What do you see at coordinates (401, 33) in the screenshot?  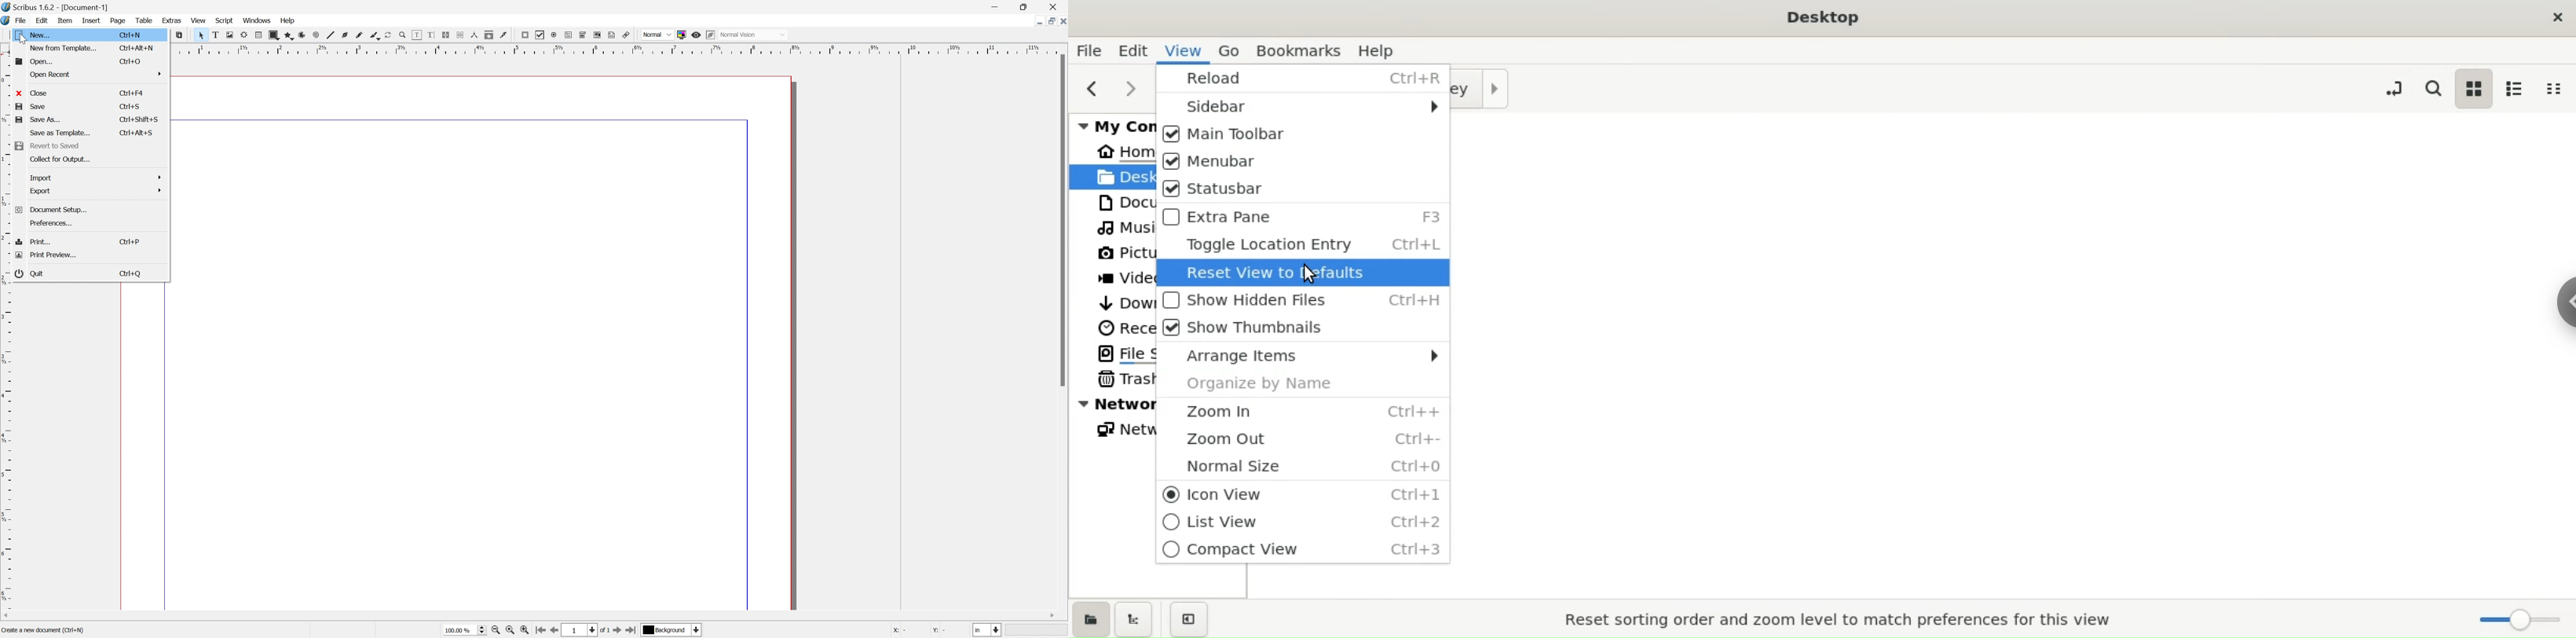 I see `Zoom in or out` at bounding box center [401, 33].